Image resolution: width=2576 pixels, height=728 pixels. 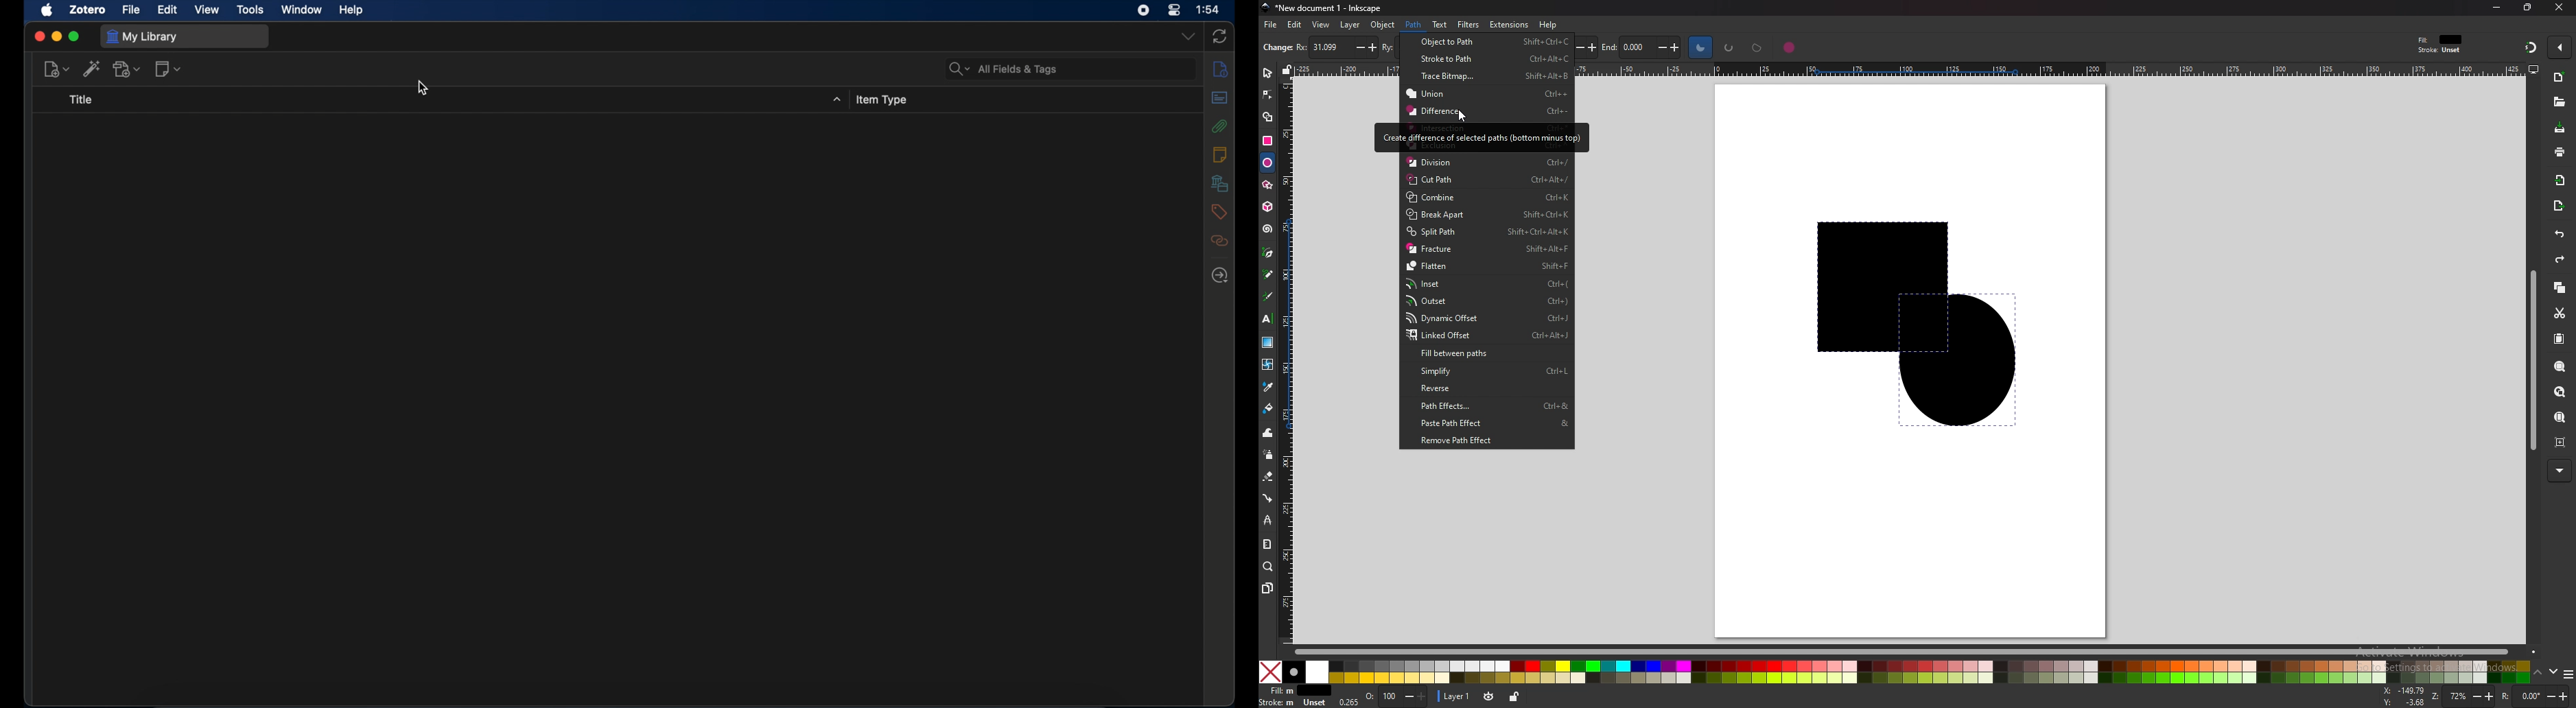 What do you see at coordinates (87, 10) in the screenshot?
I see `zotero` at bounding box center [87, 10].